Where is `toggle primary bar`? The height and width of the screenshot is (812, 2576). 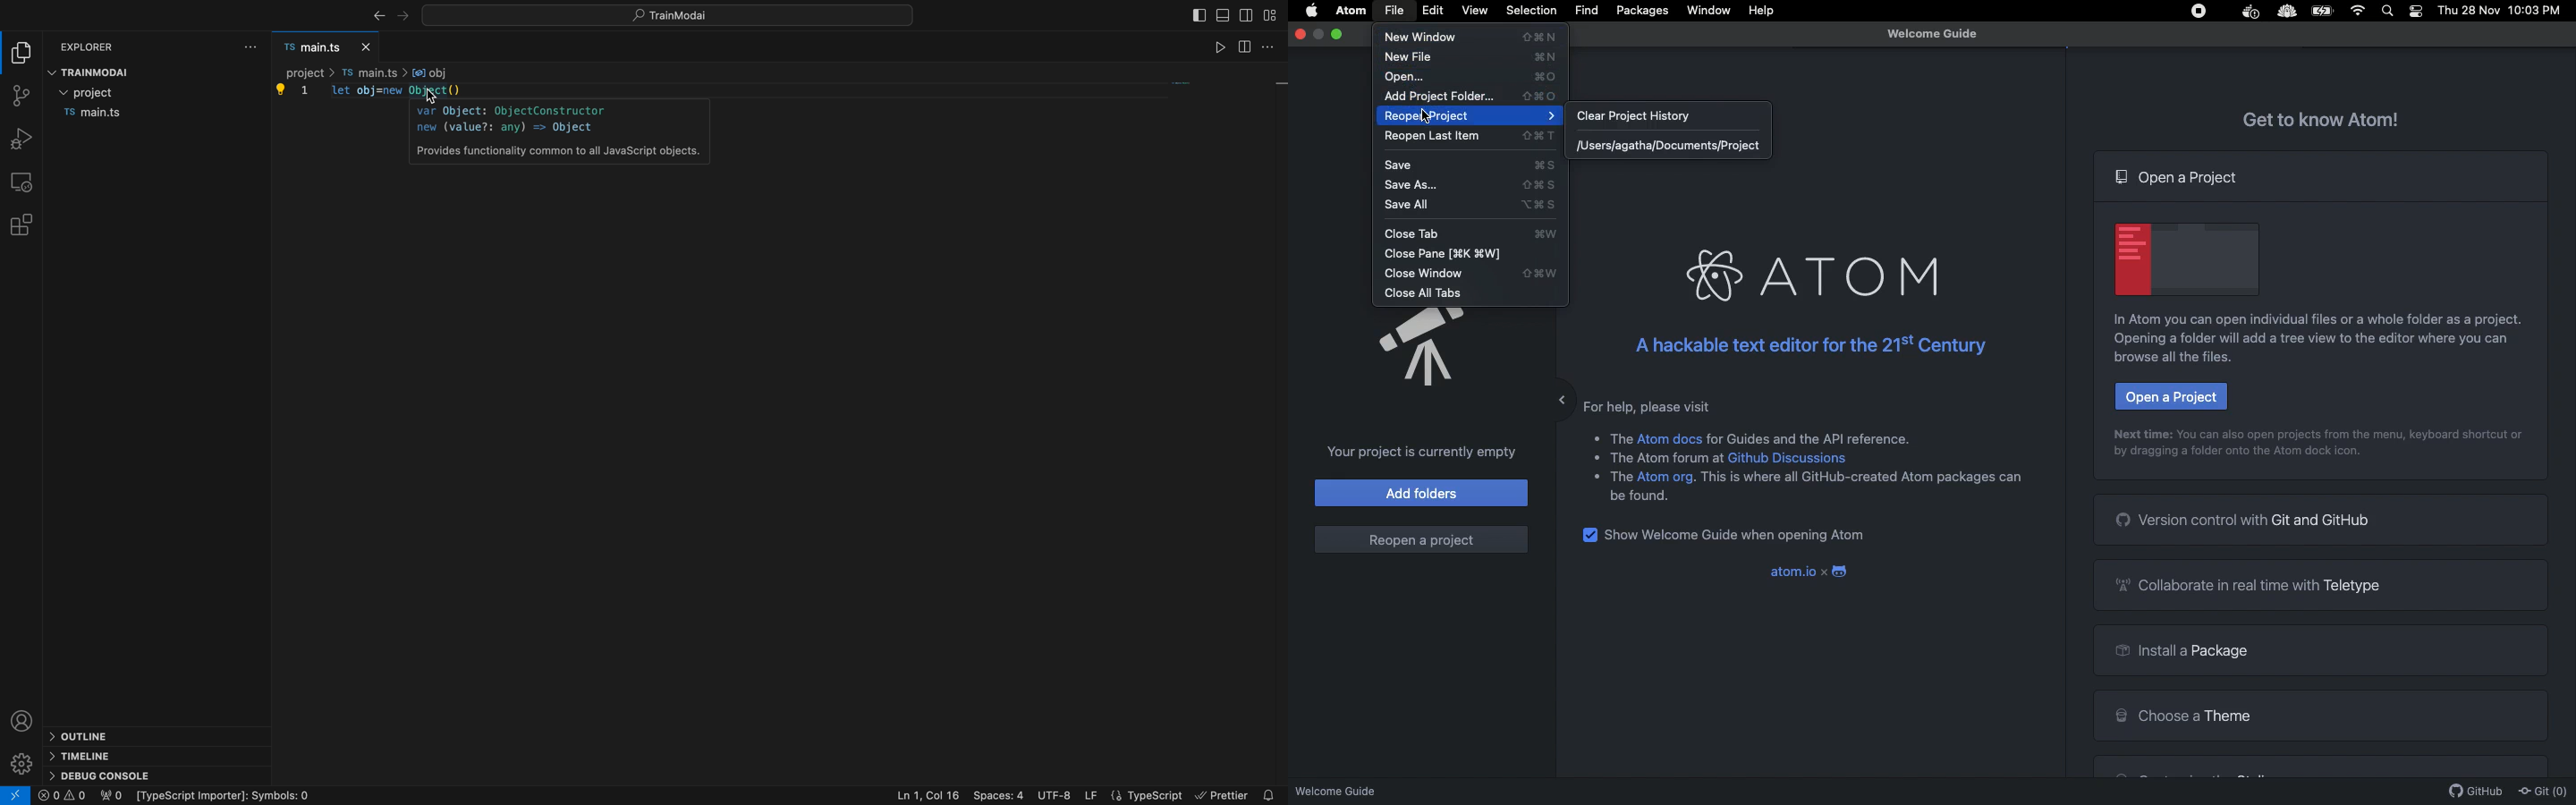 toggle primary bar is located at coordinates (1221, 14).